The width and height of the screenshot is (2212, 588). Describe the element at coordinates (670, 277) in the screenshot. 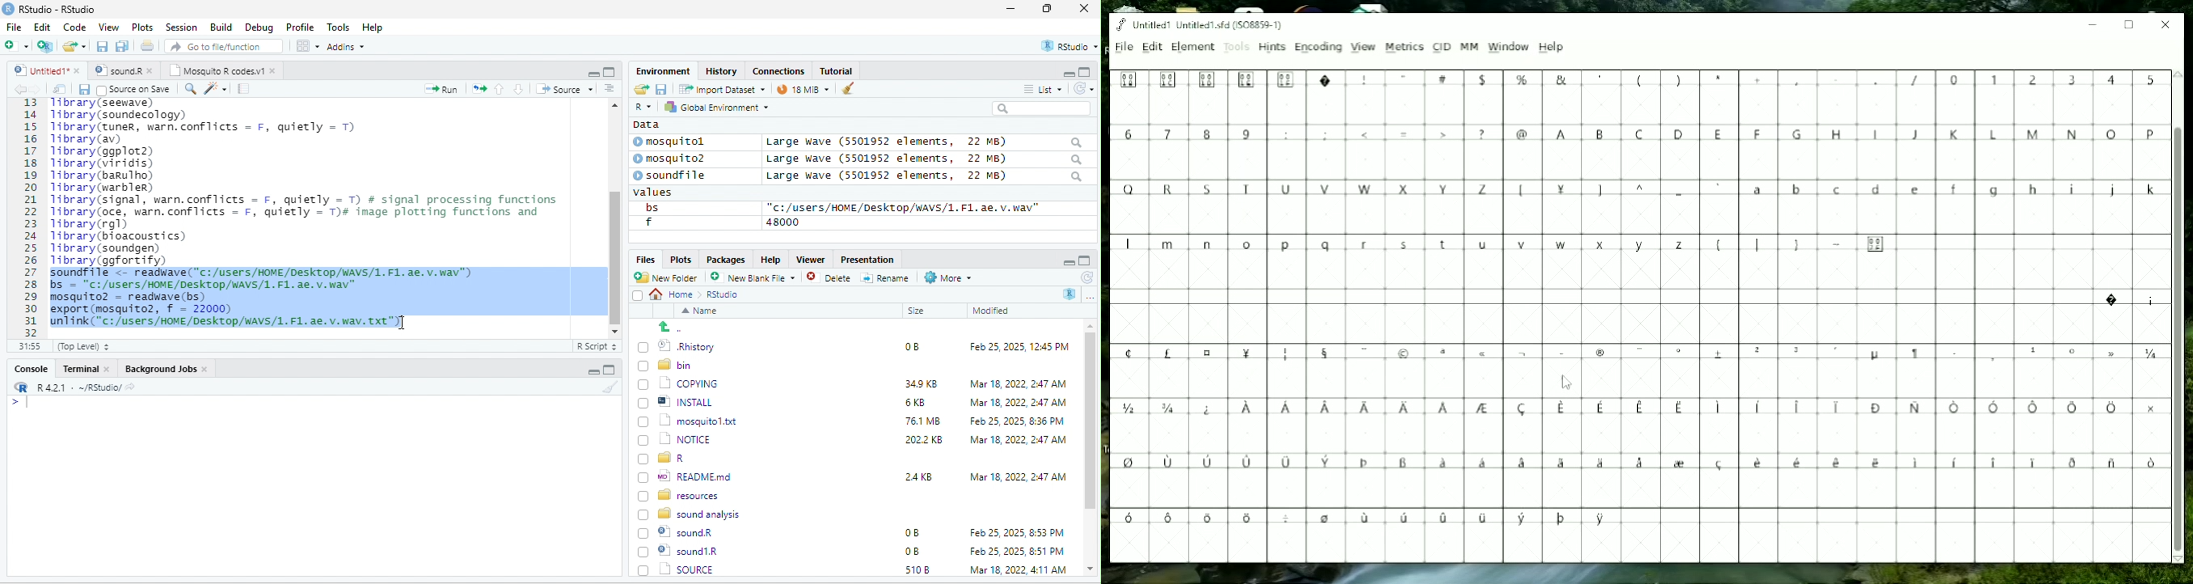

I see `New Folder` at that location.